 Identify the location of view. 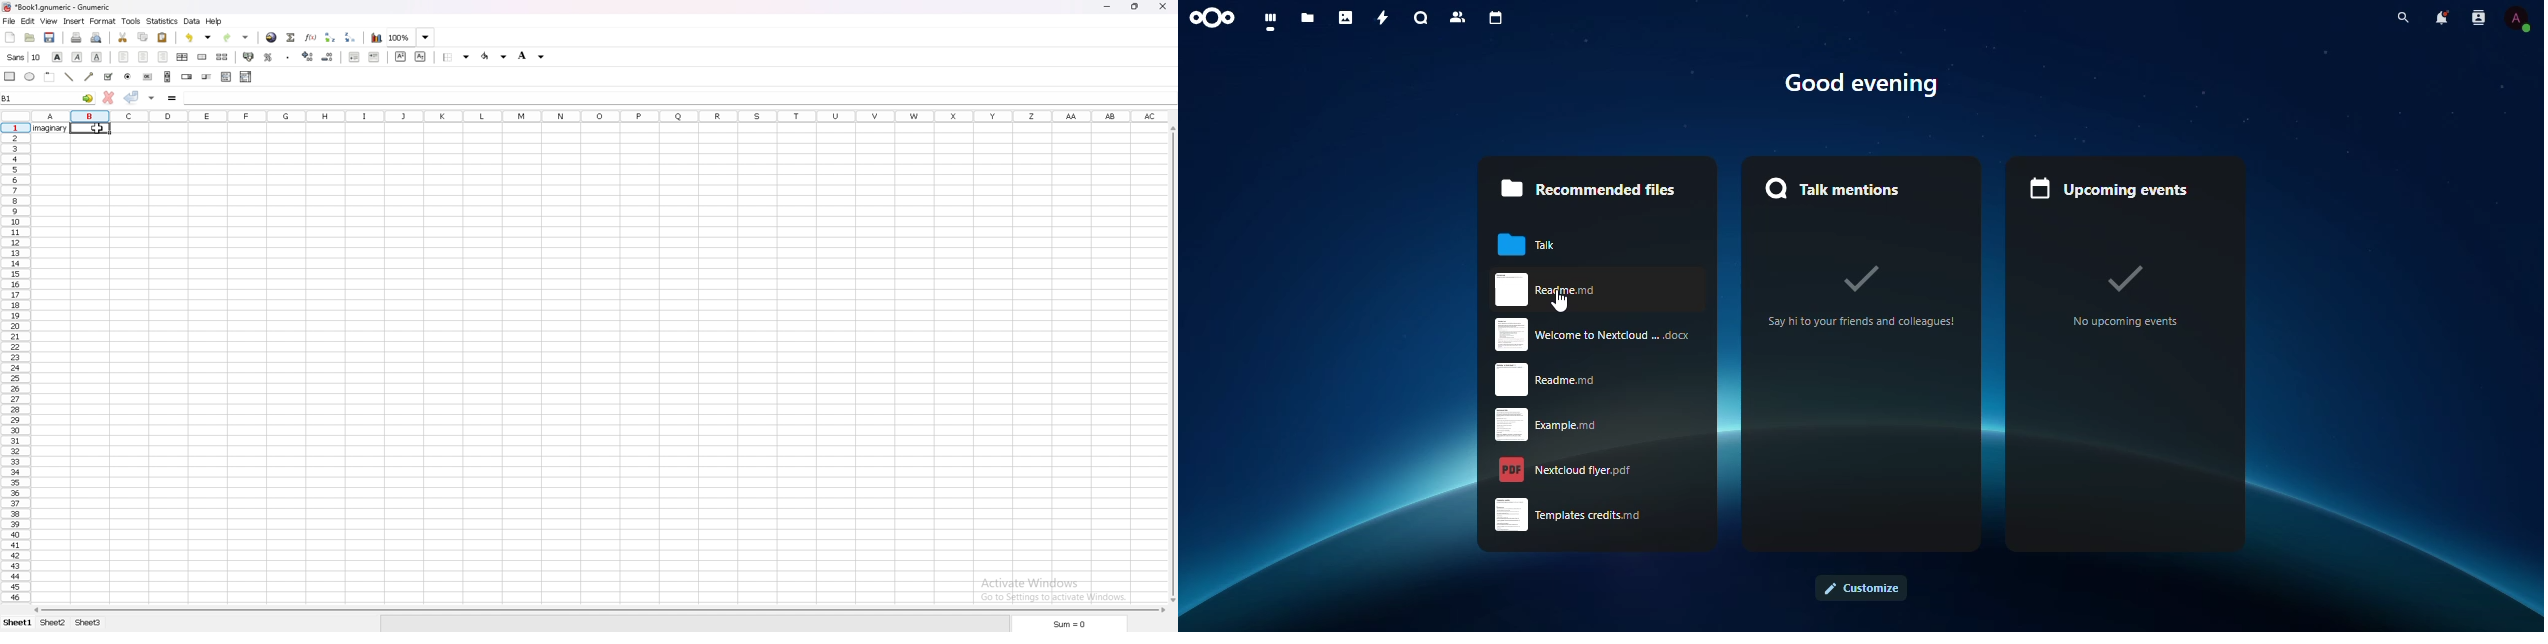
(49, 21).